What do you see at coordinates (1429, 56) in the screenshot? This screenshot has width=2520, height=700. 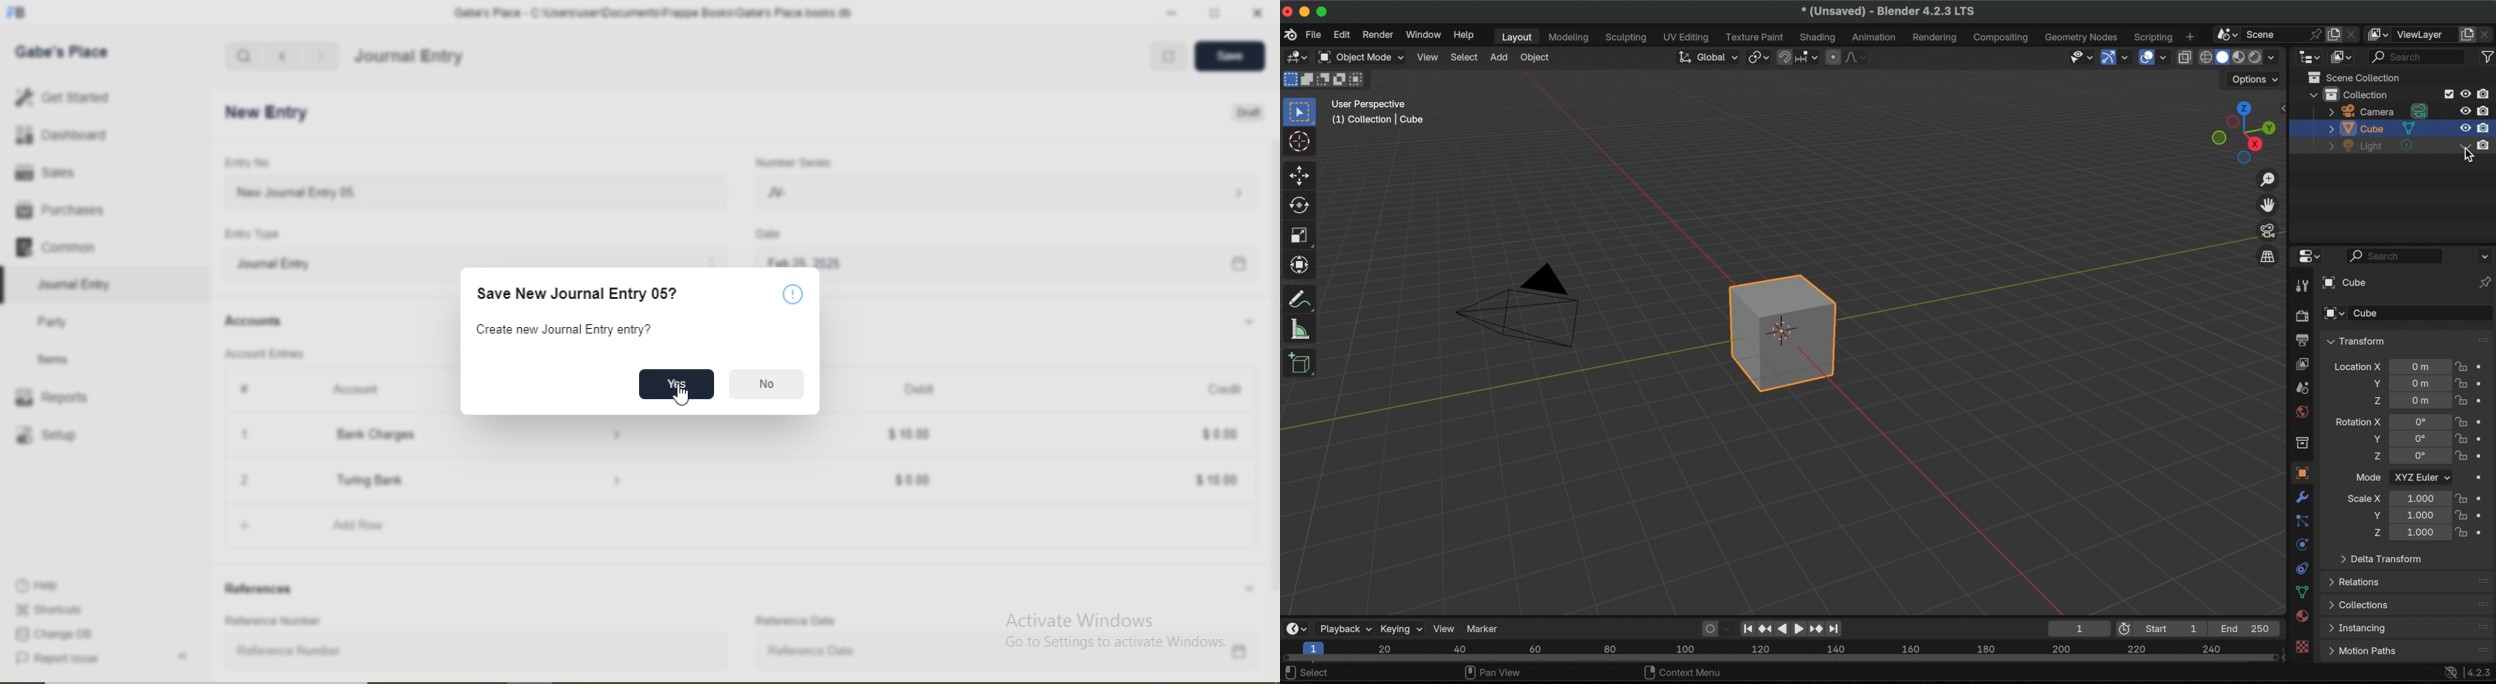 I see `view` at bounding box center [1429, 56].